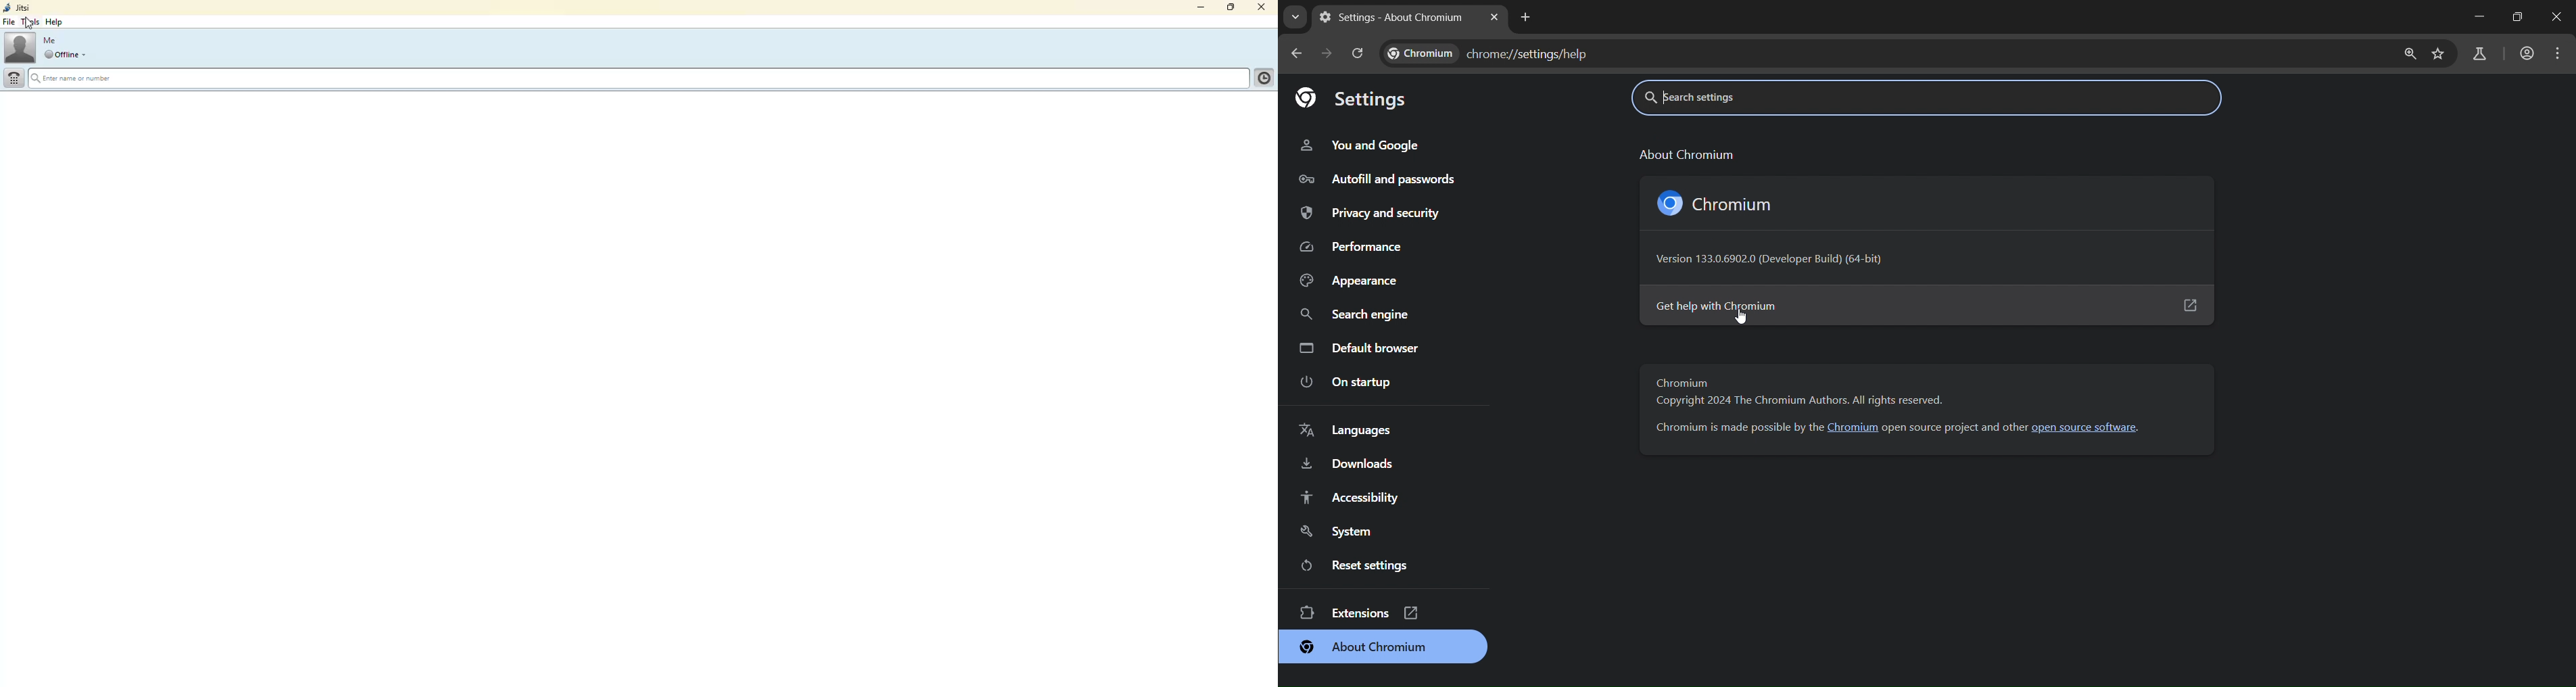 This screenshot has width=2576, height=700. I want to click on downloads, so click(1347, 465).